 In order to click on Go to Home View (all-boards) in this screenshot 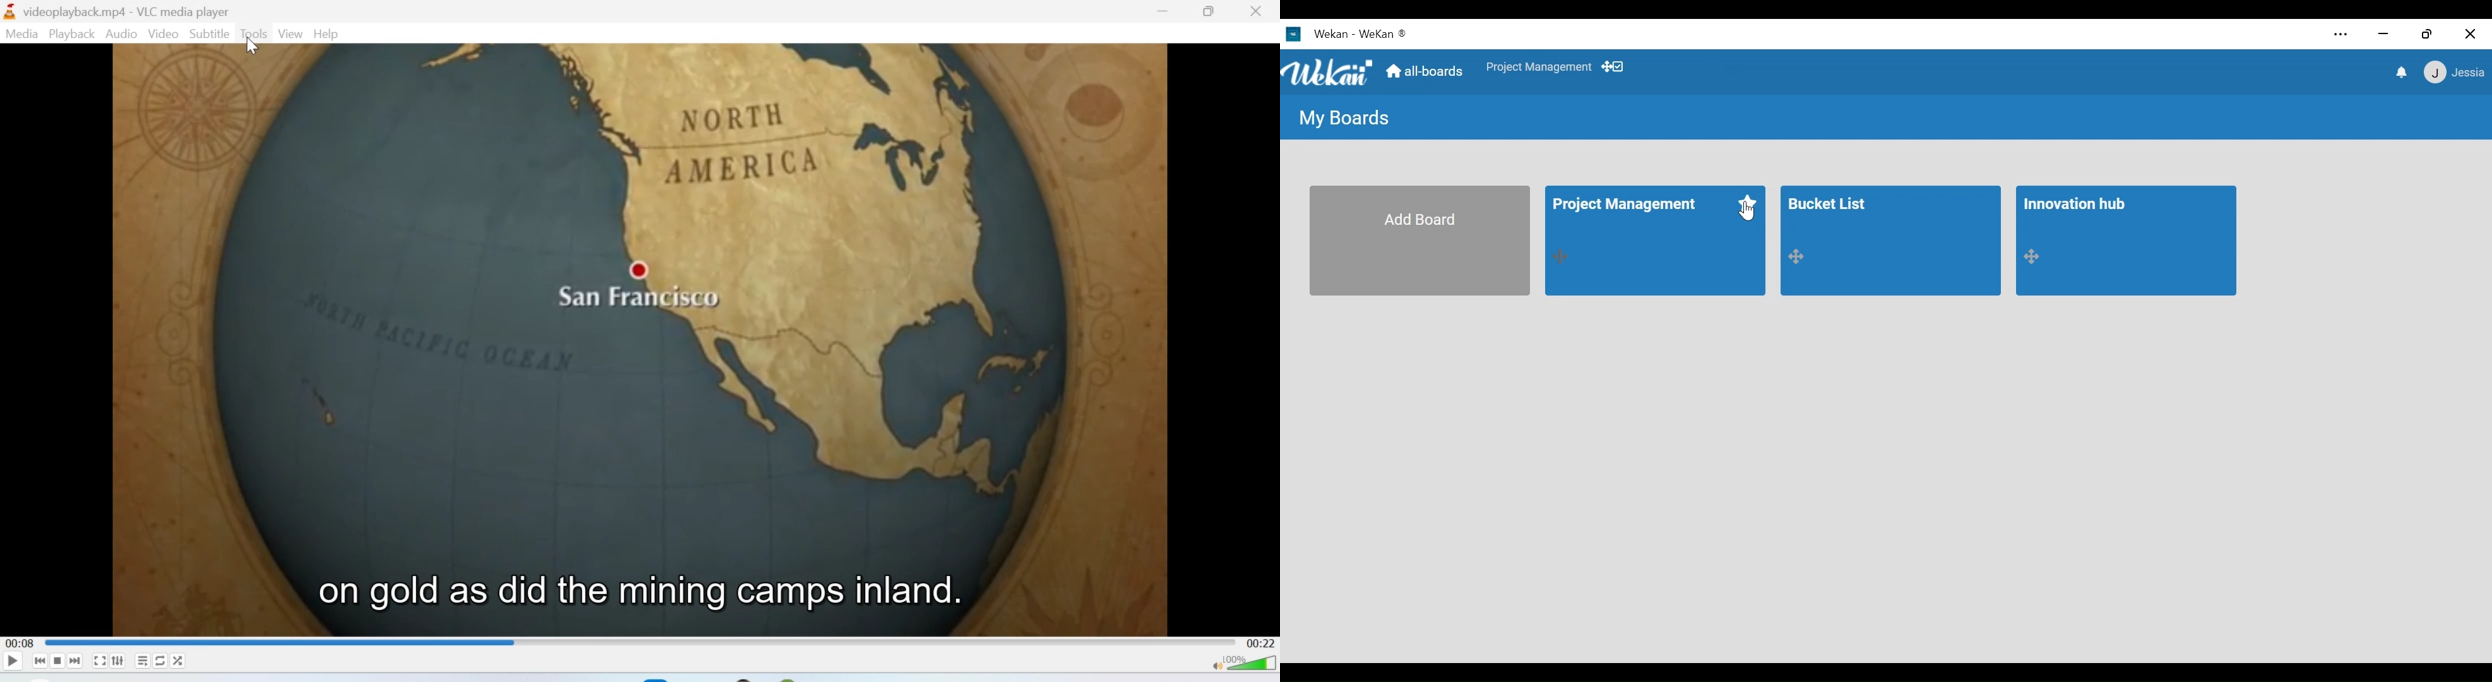, I will do `click(1426, 73)`.